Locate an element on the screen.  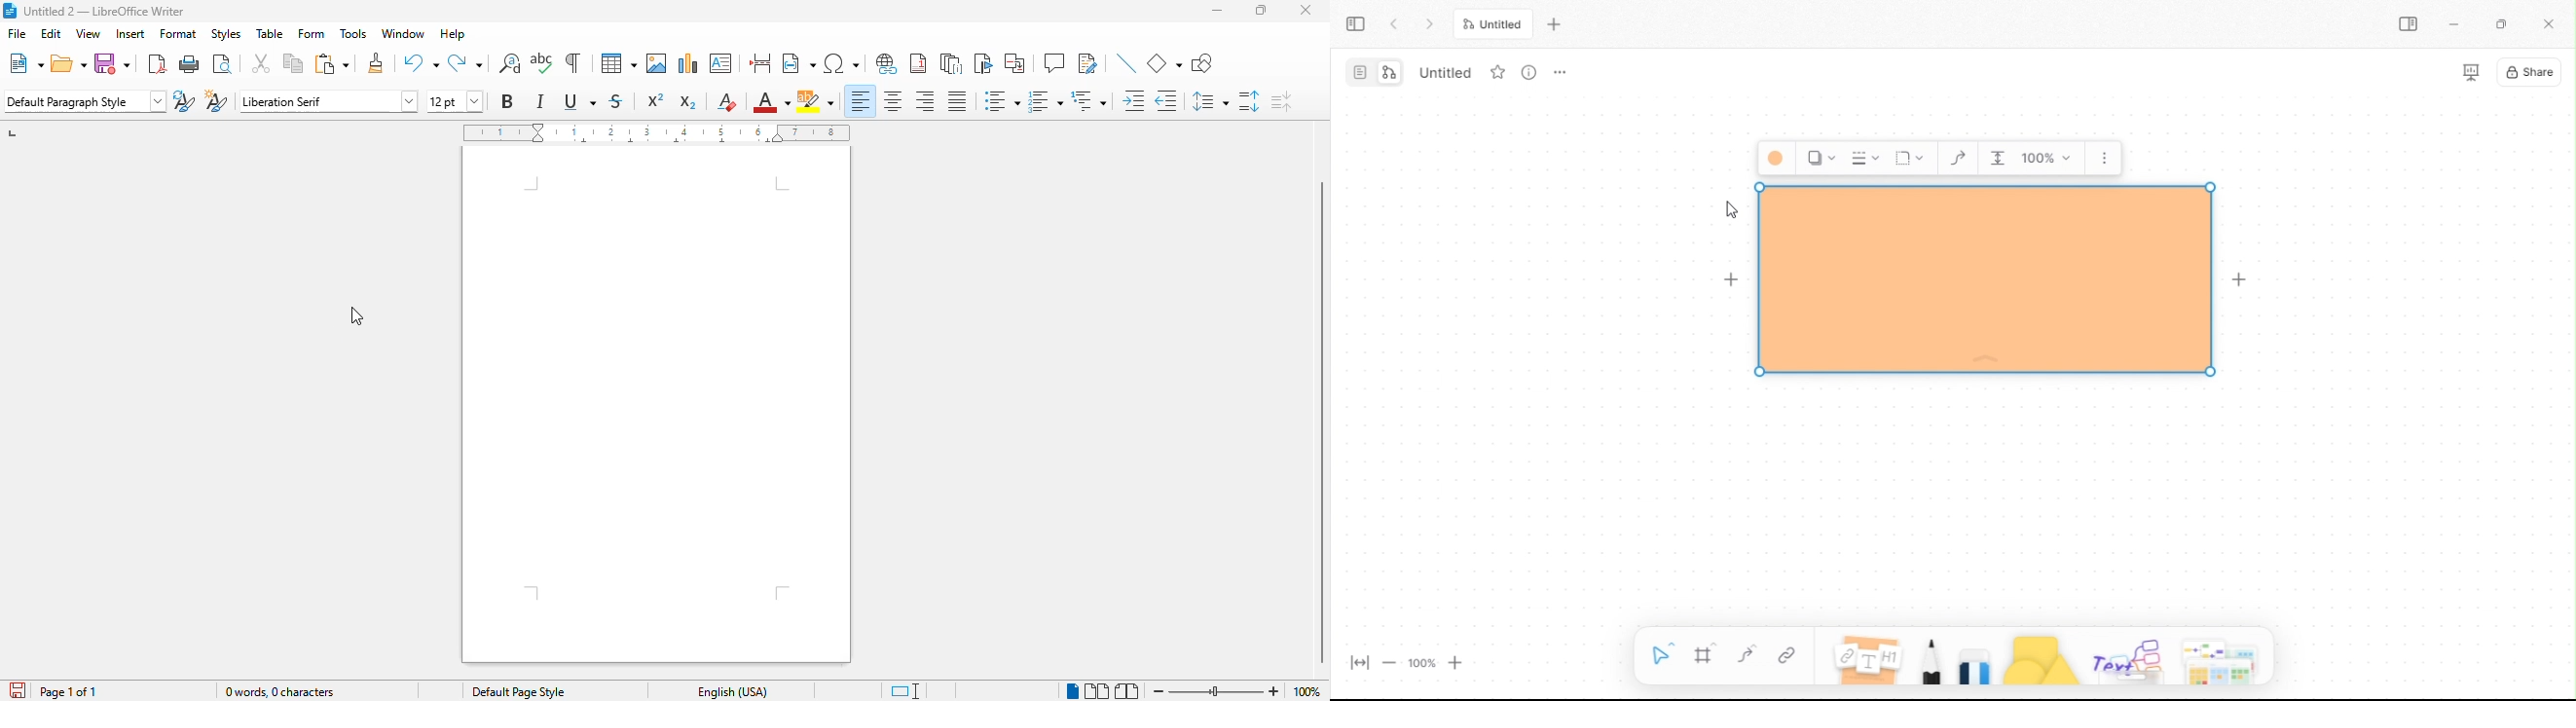
set paragraph style is located at coordinates (85, 101).